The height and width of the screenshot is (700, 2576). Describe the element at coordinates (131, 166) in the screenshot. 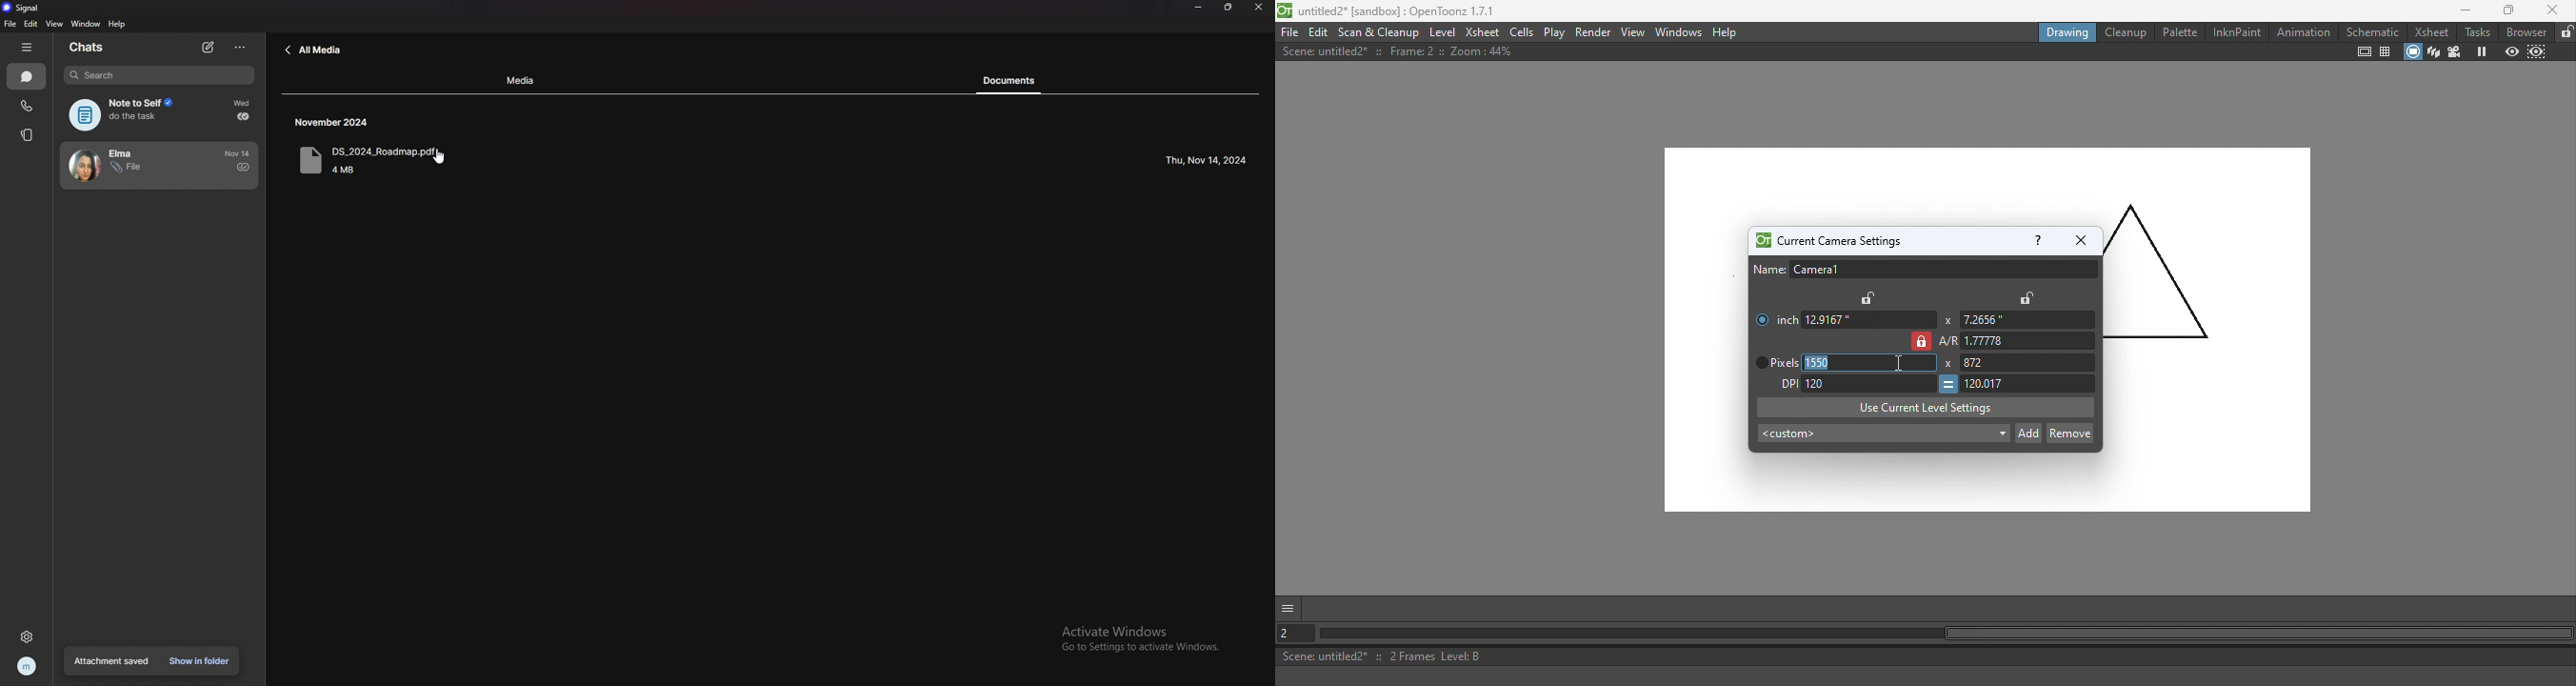

I see `contact` at that location.